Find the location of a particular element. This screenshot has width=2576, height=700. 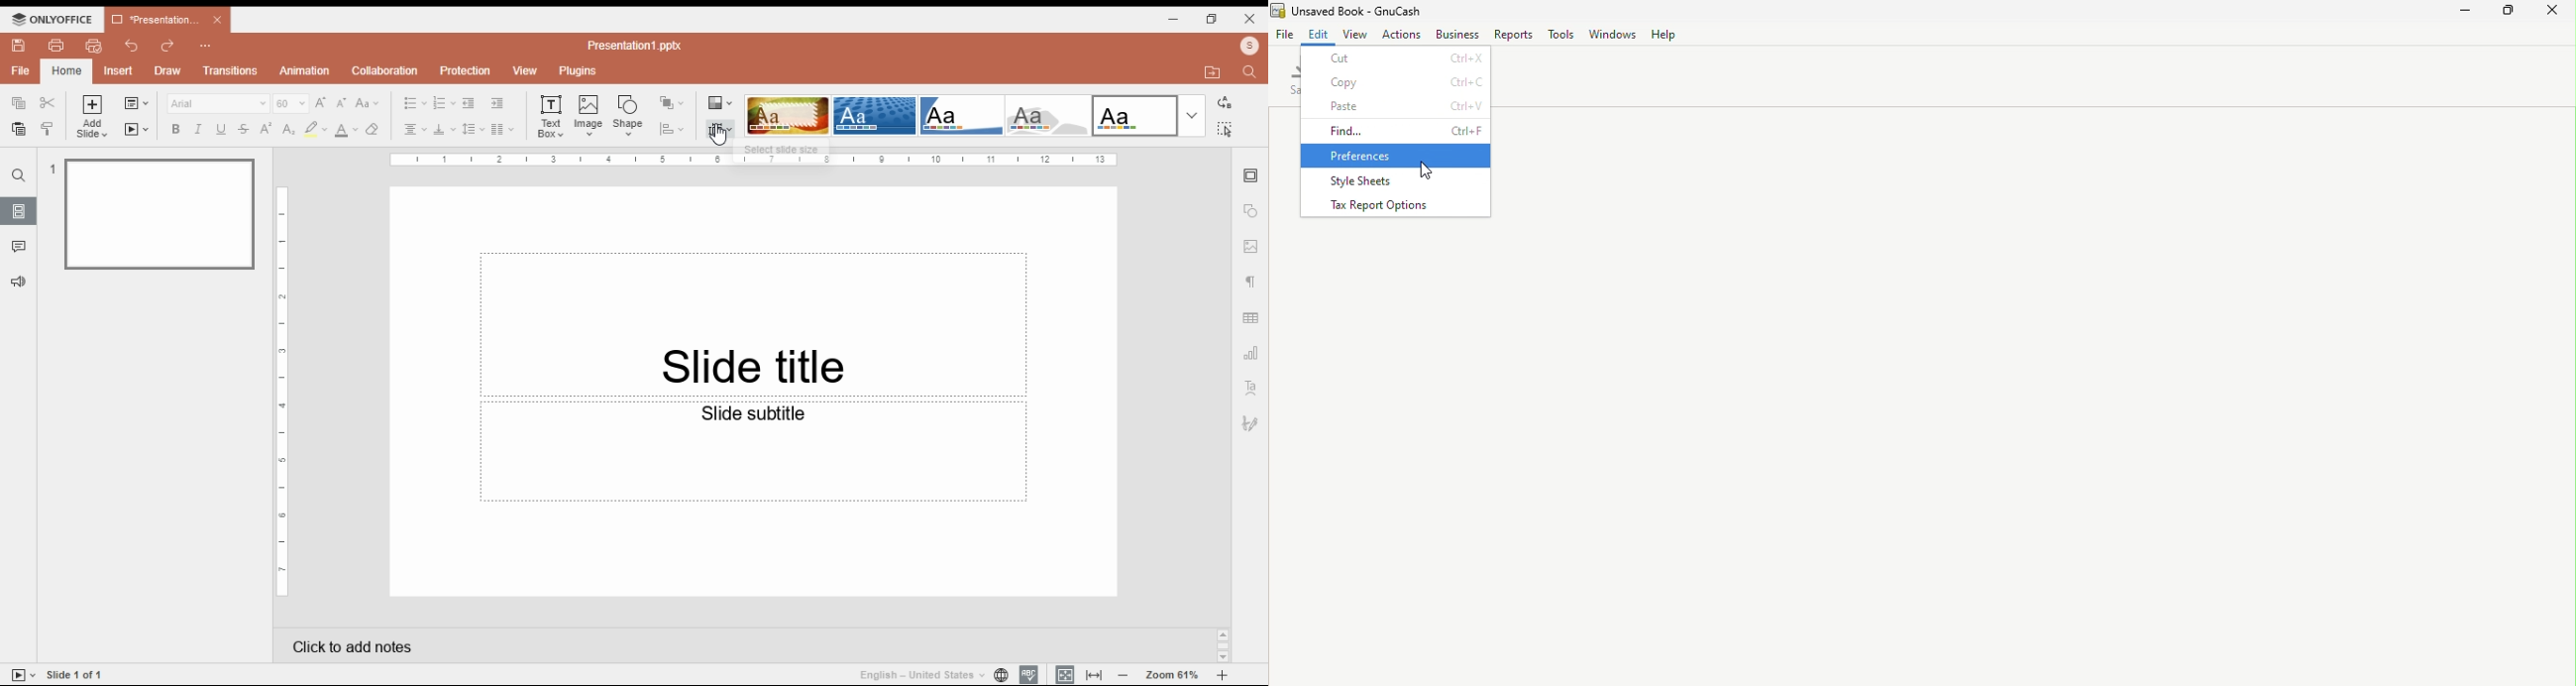

text box is located at coordinates (553, 115).